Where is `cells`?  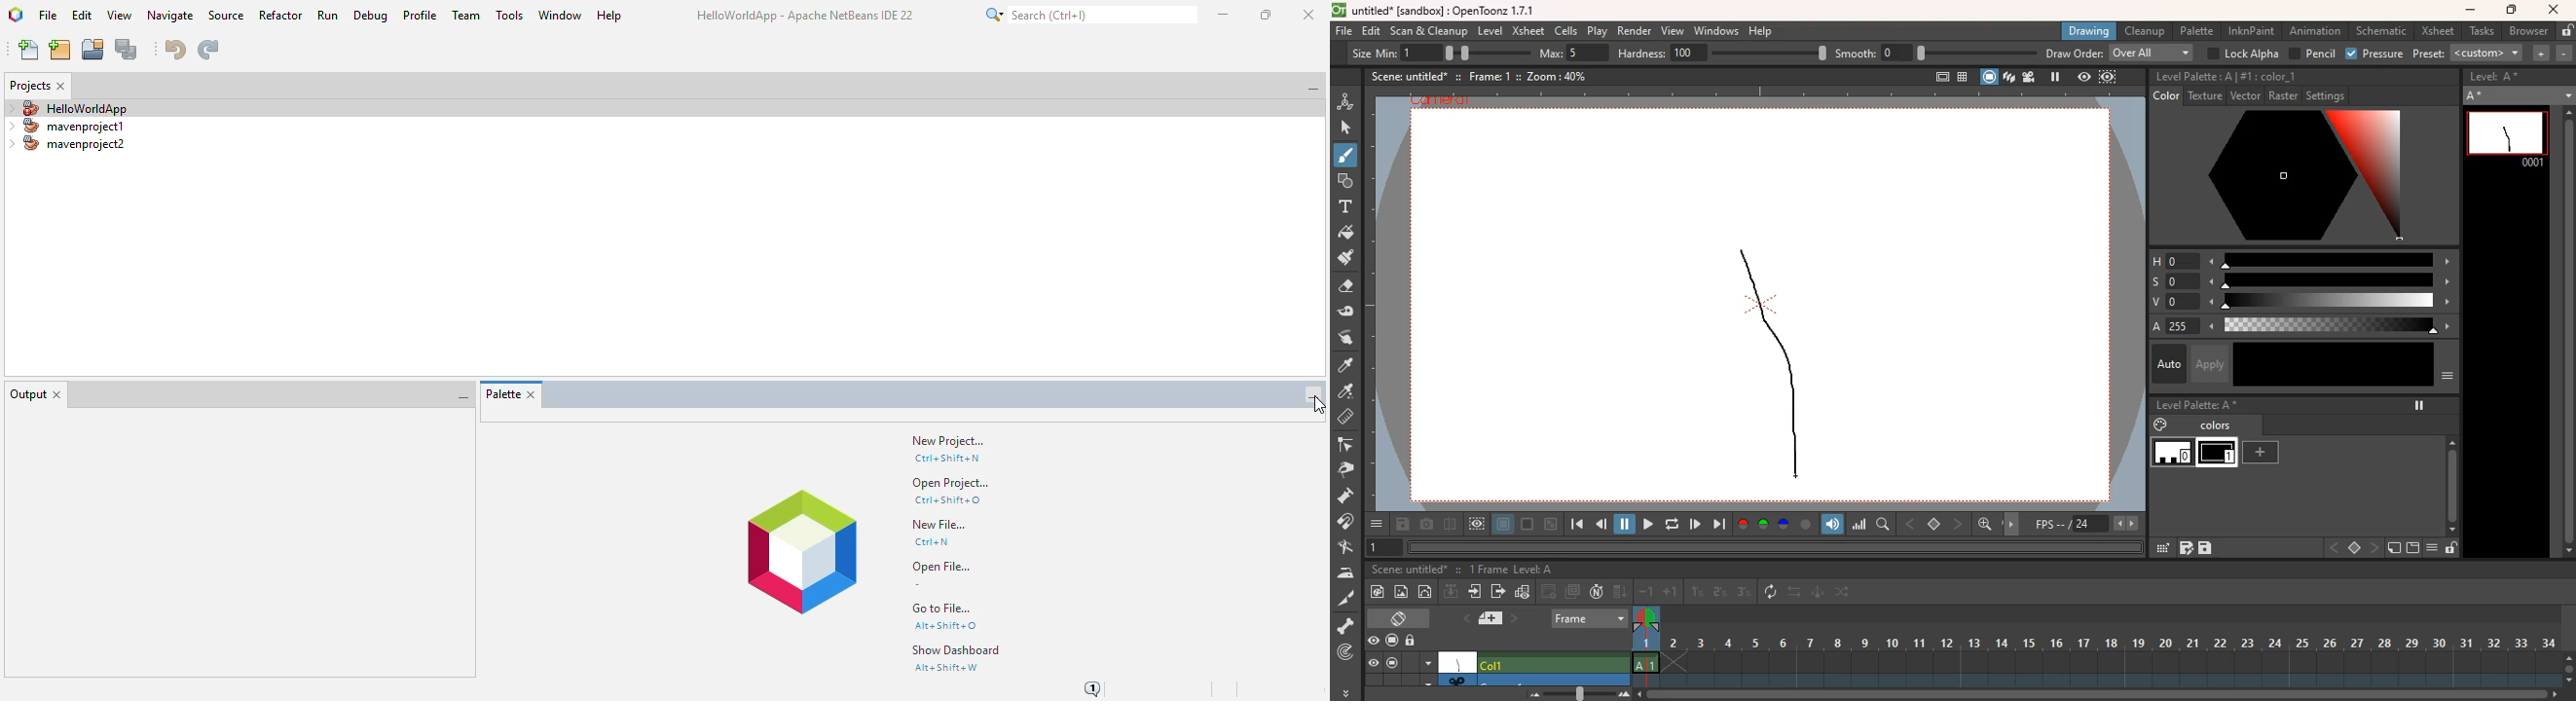 cells is located at coordinates (1567, 30).